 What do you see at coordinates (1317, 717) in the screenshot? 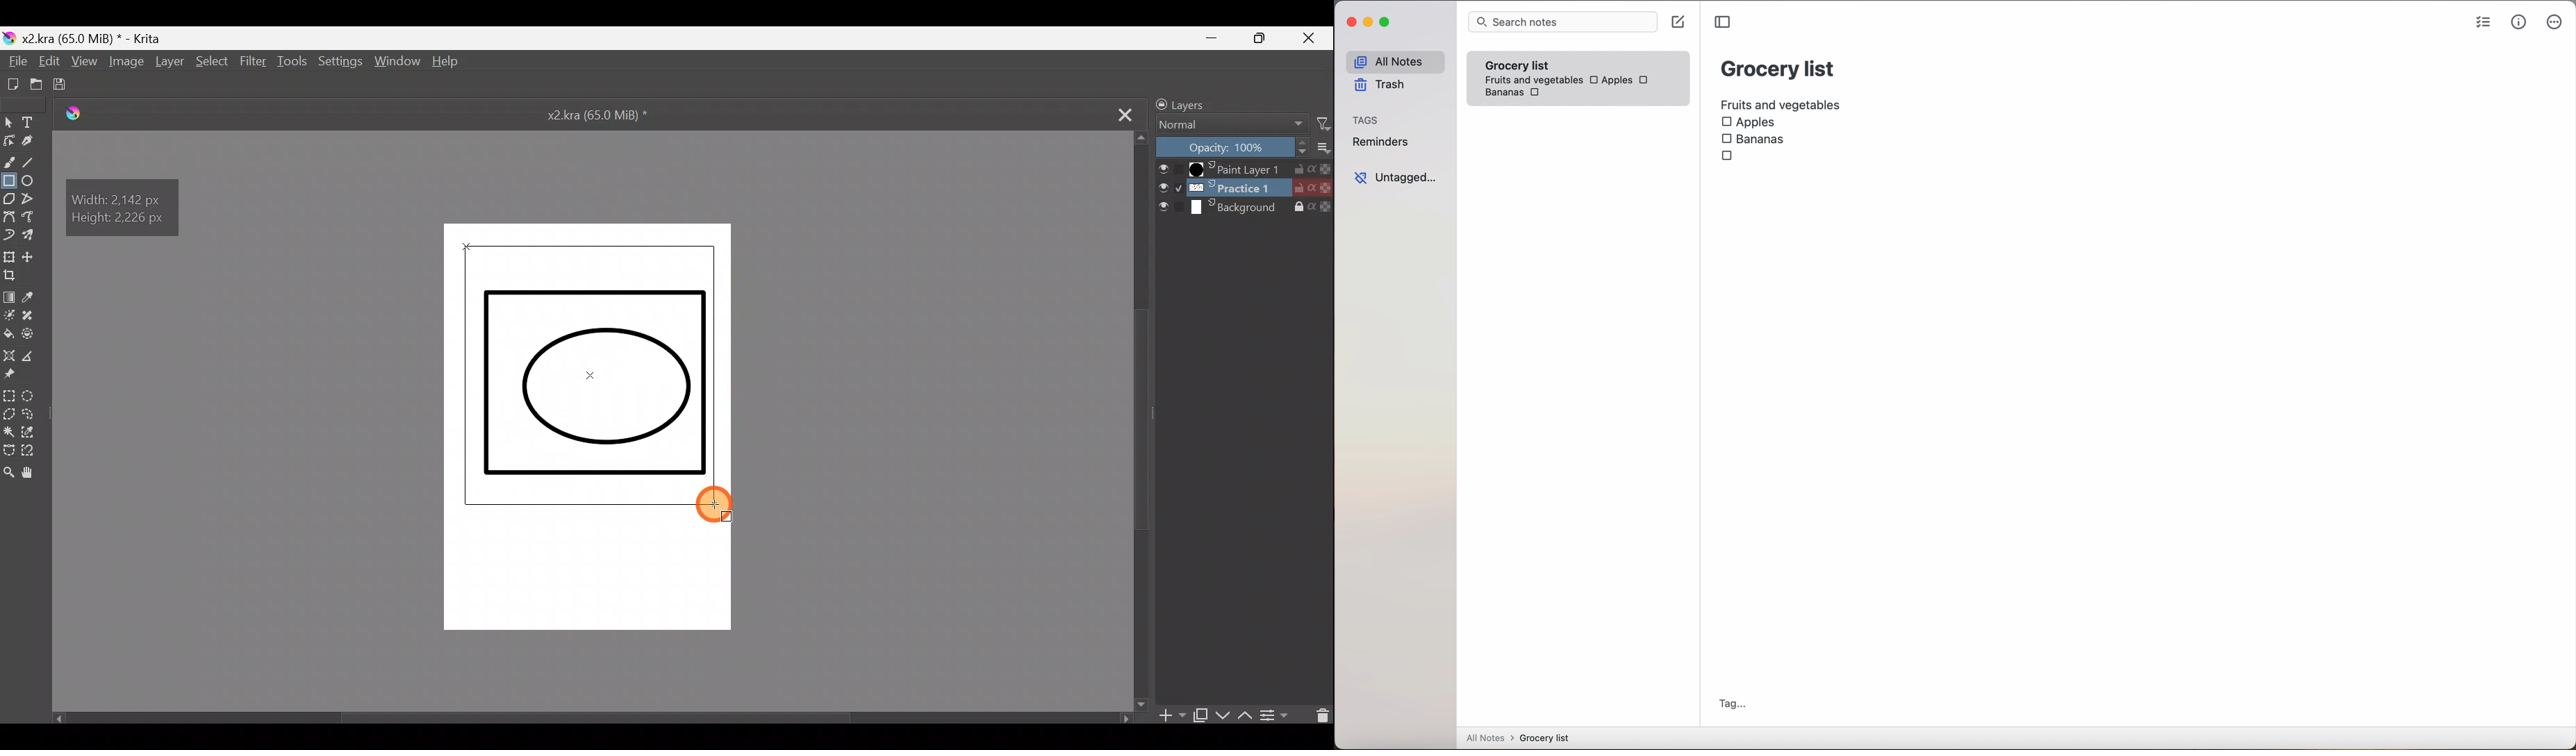
I see `Delete layer` at bounding box center [1317, 717].